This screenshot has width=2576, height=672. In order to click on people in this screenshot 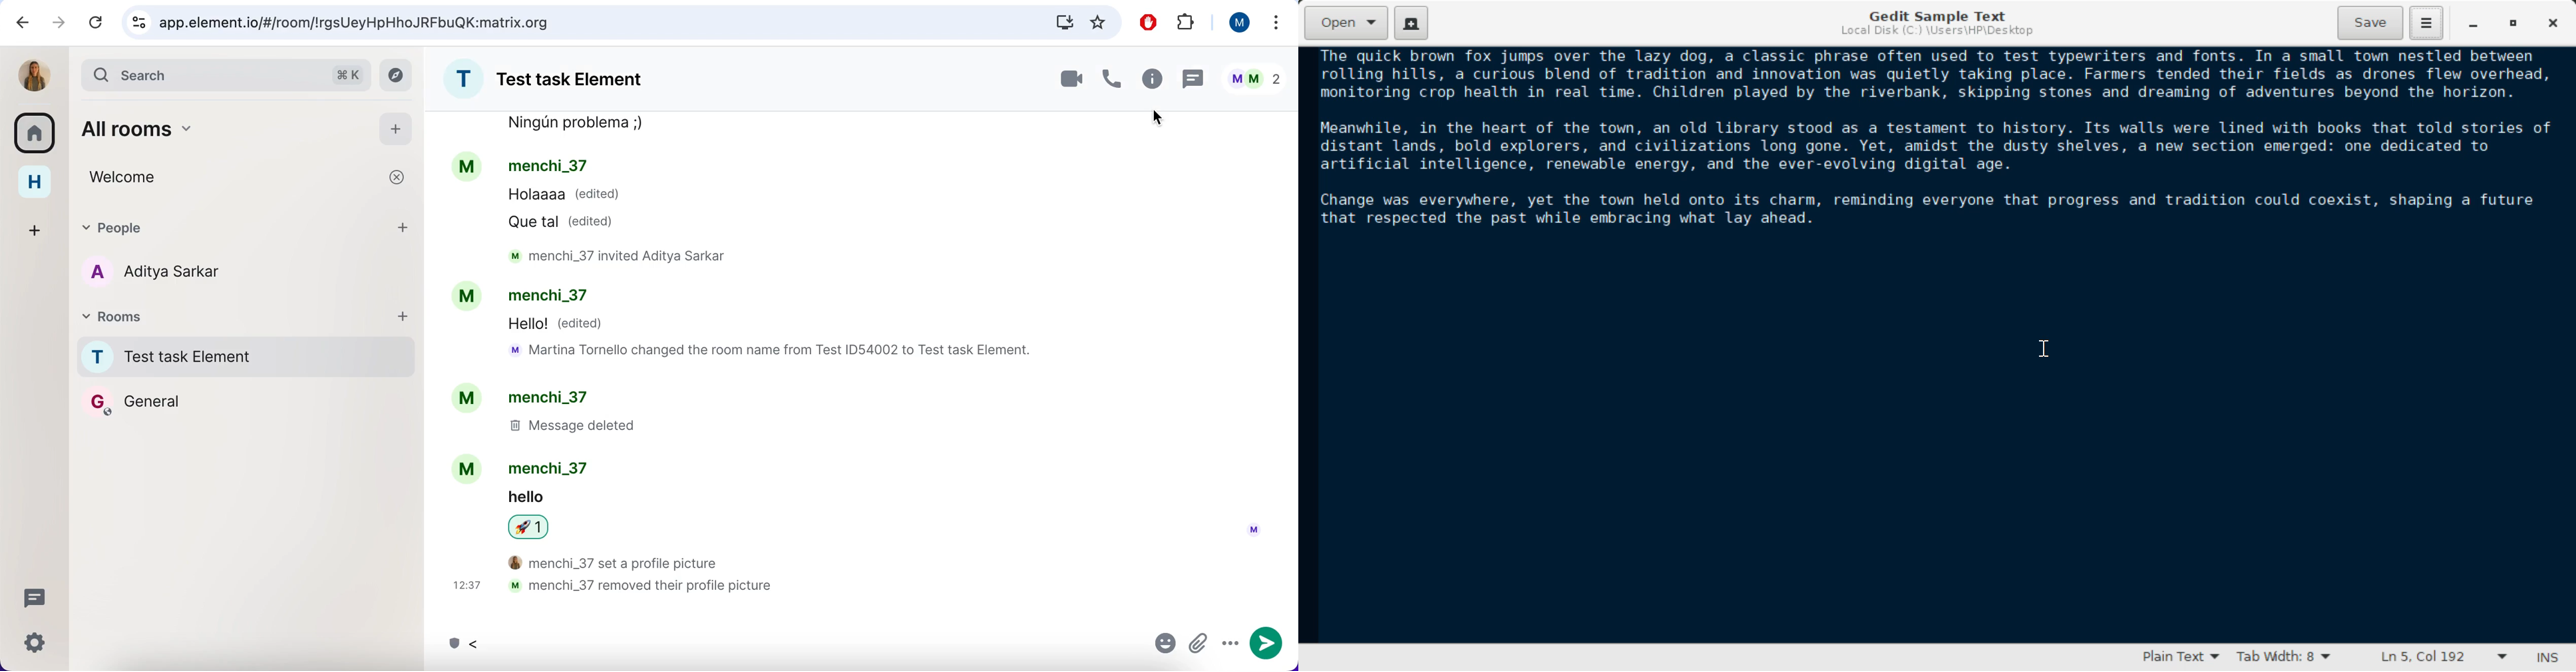, I will do `click(221, 228)`.